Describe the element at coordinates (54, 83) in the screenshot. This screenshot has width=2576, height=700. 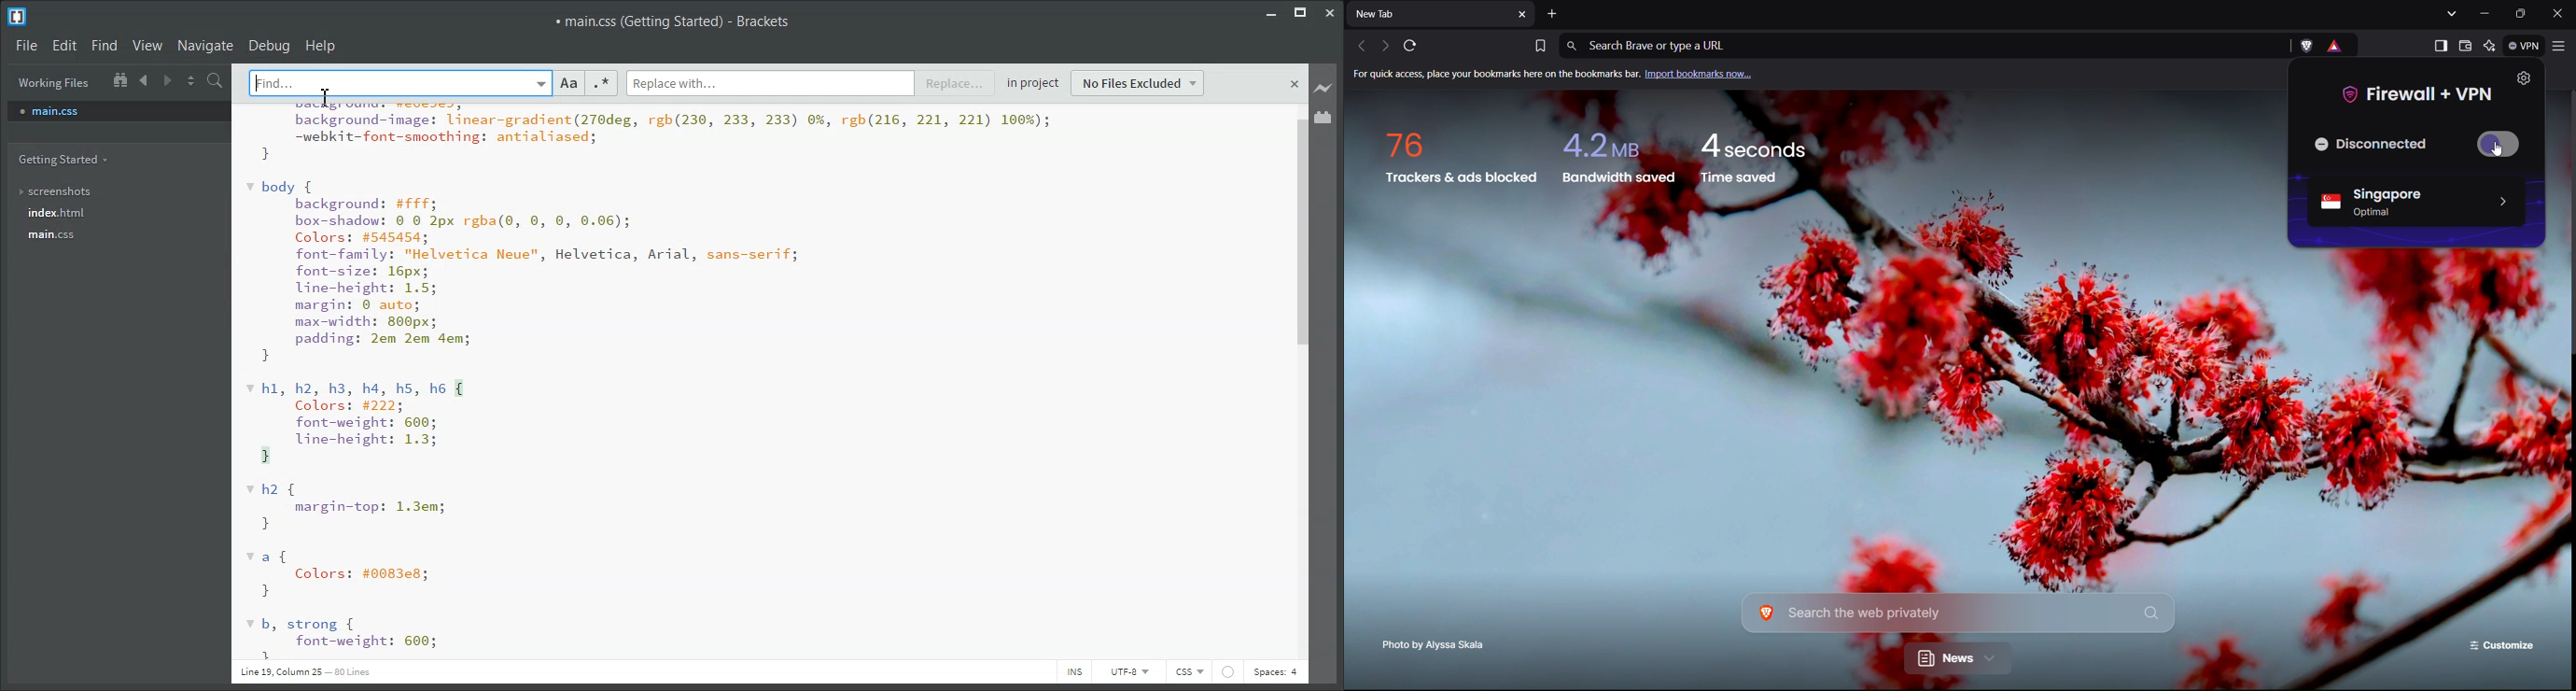
I see `Working Files` at that location.